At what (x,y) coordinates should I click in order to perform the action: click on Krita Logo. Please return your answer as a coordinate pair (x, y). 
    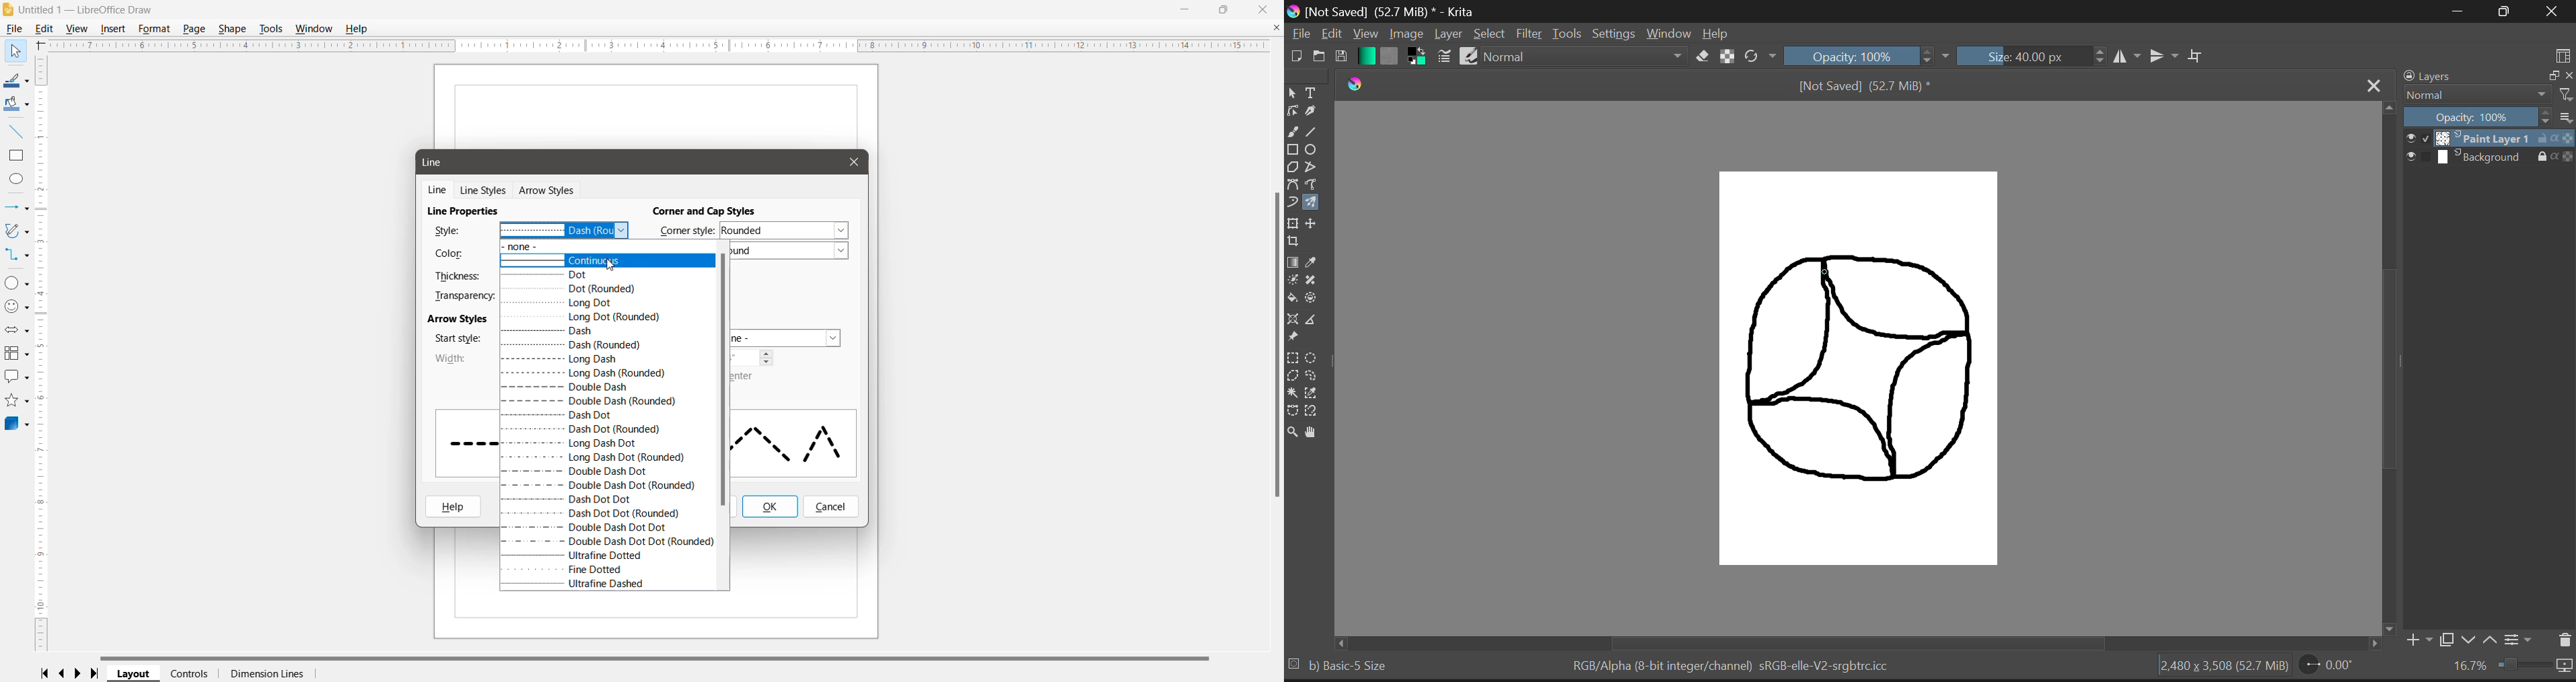
    Looking at the image, I should click on (1354, 83).